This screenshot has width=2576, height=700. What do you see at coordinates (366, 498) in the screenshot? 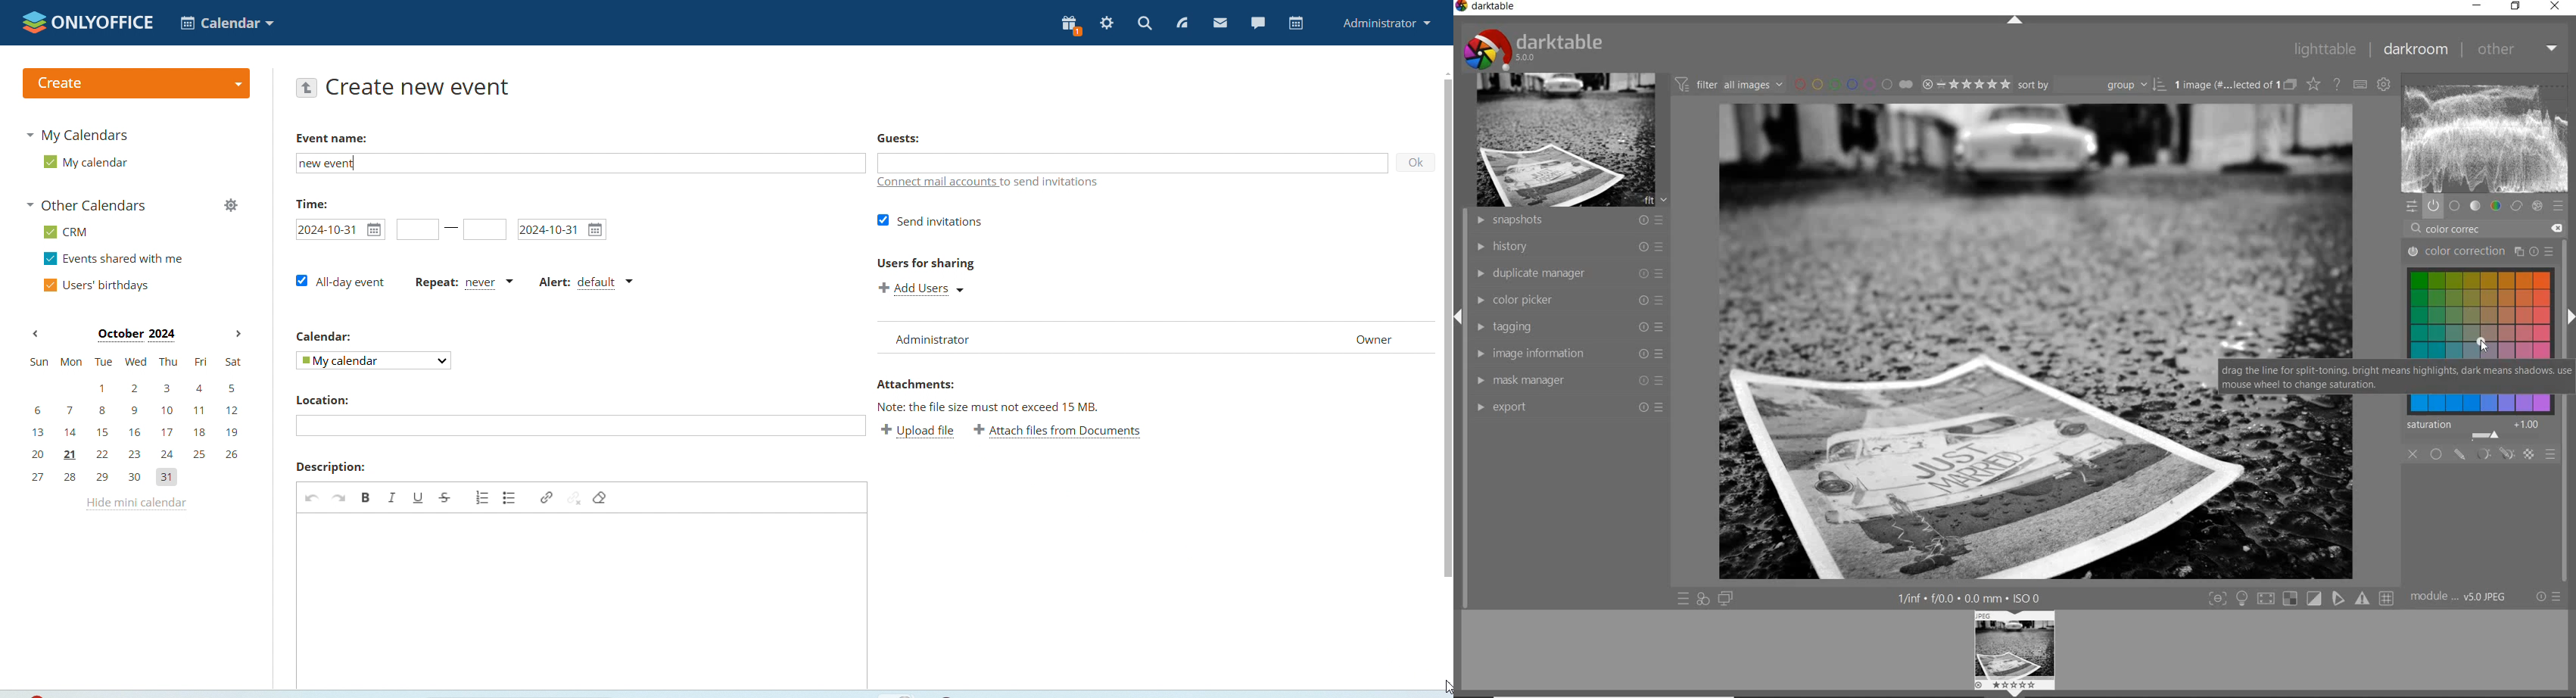
I see `bold` at bounding box center [366, 498].